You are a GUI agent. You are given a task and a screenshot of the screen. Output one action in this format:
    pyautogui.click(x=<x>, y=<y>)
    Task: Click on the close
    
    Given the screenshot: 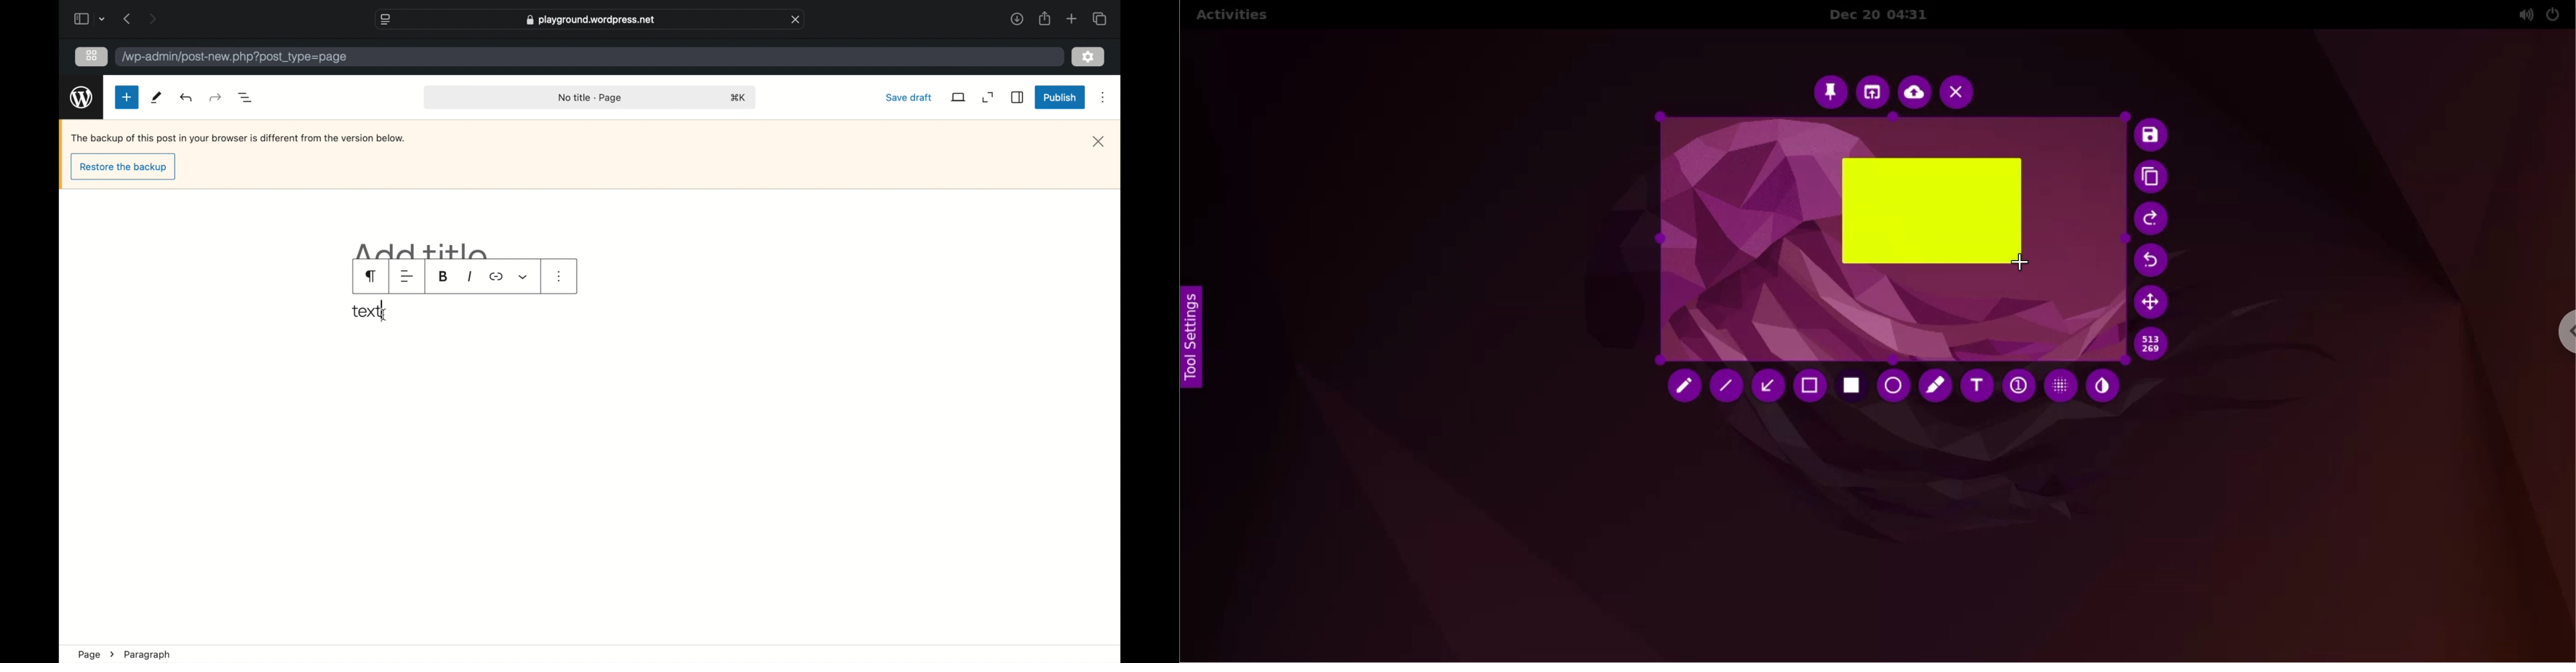 What is the action you would take?
    pyautogui.click(x=1099, y=142)
    